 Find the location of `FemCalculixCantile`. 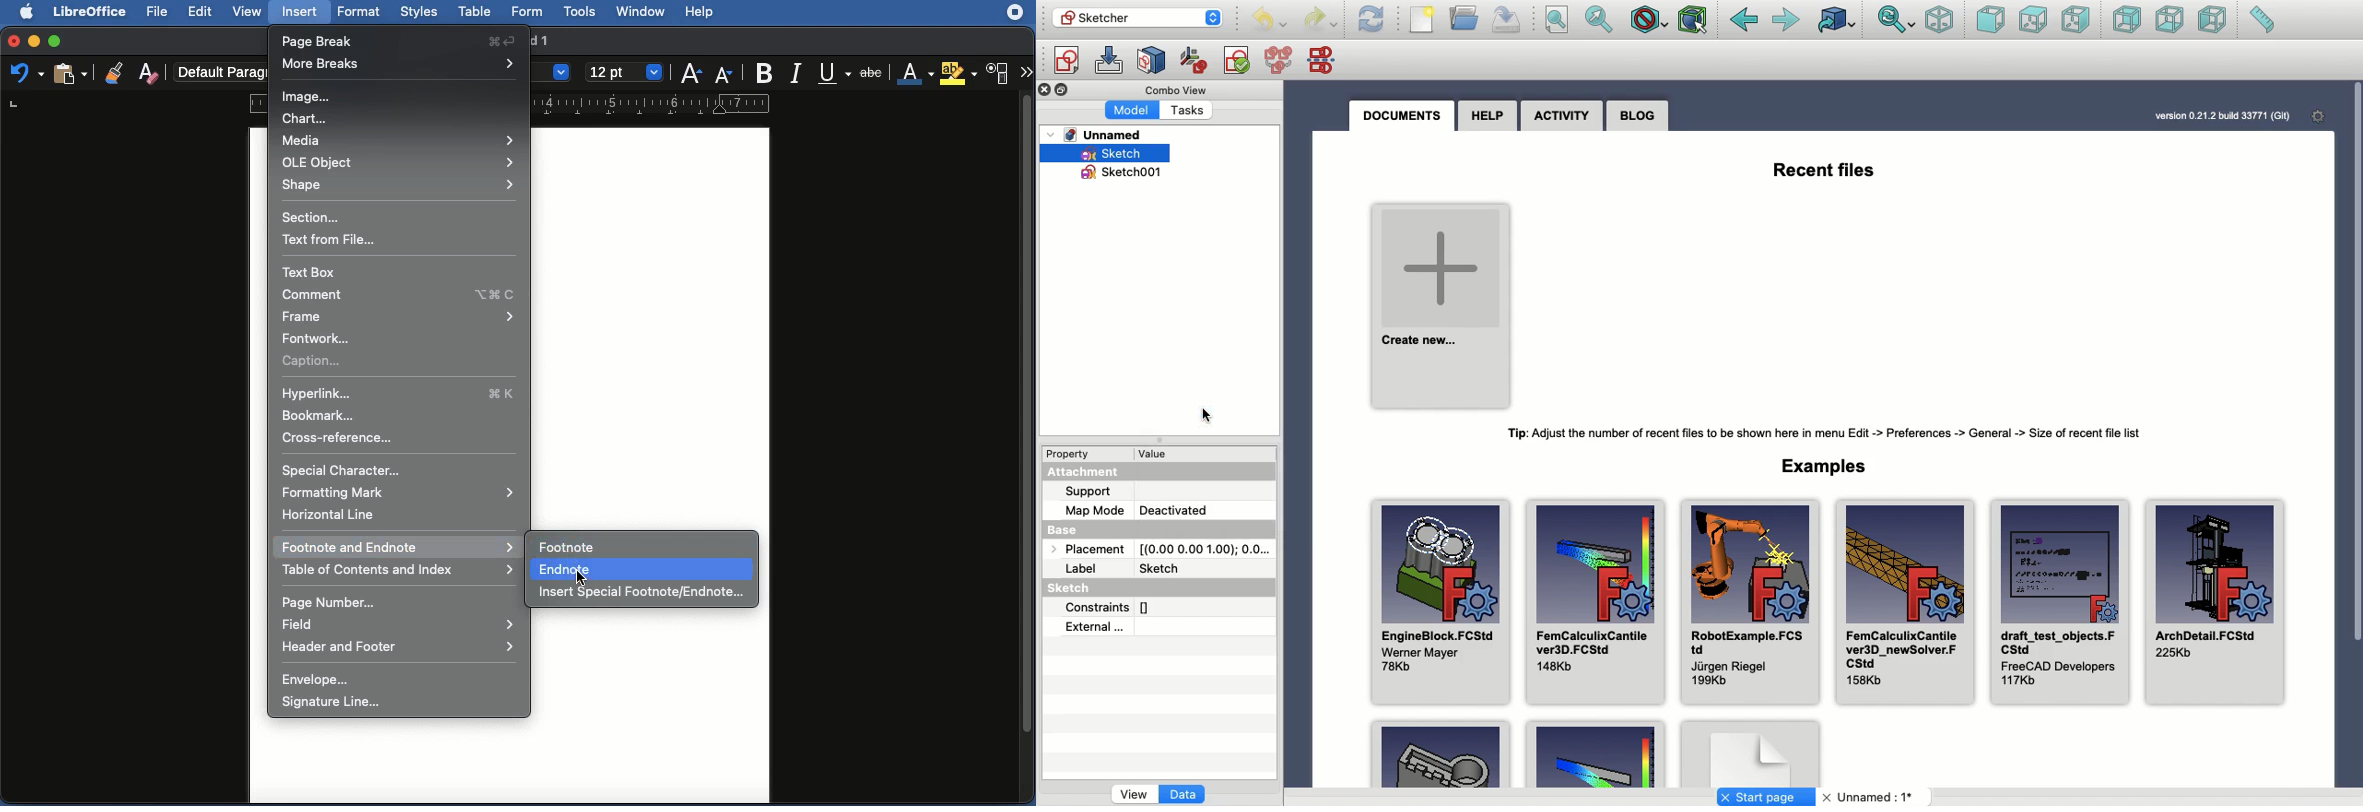

FemCalculixCantile is located at coordinates (1595, 599).